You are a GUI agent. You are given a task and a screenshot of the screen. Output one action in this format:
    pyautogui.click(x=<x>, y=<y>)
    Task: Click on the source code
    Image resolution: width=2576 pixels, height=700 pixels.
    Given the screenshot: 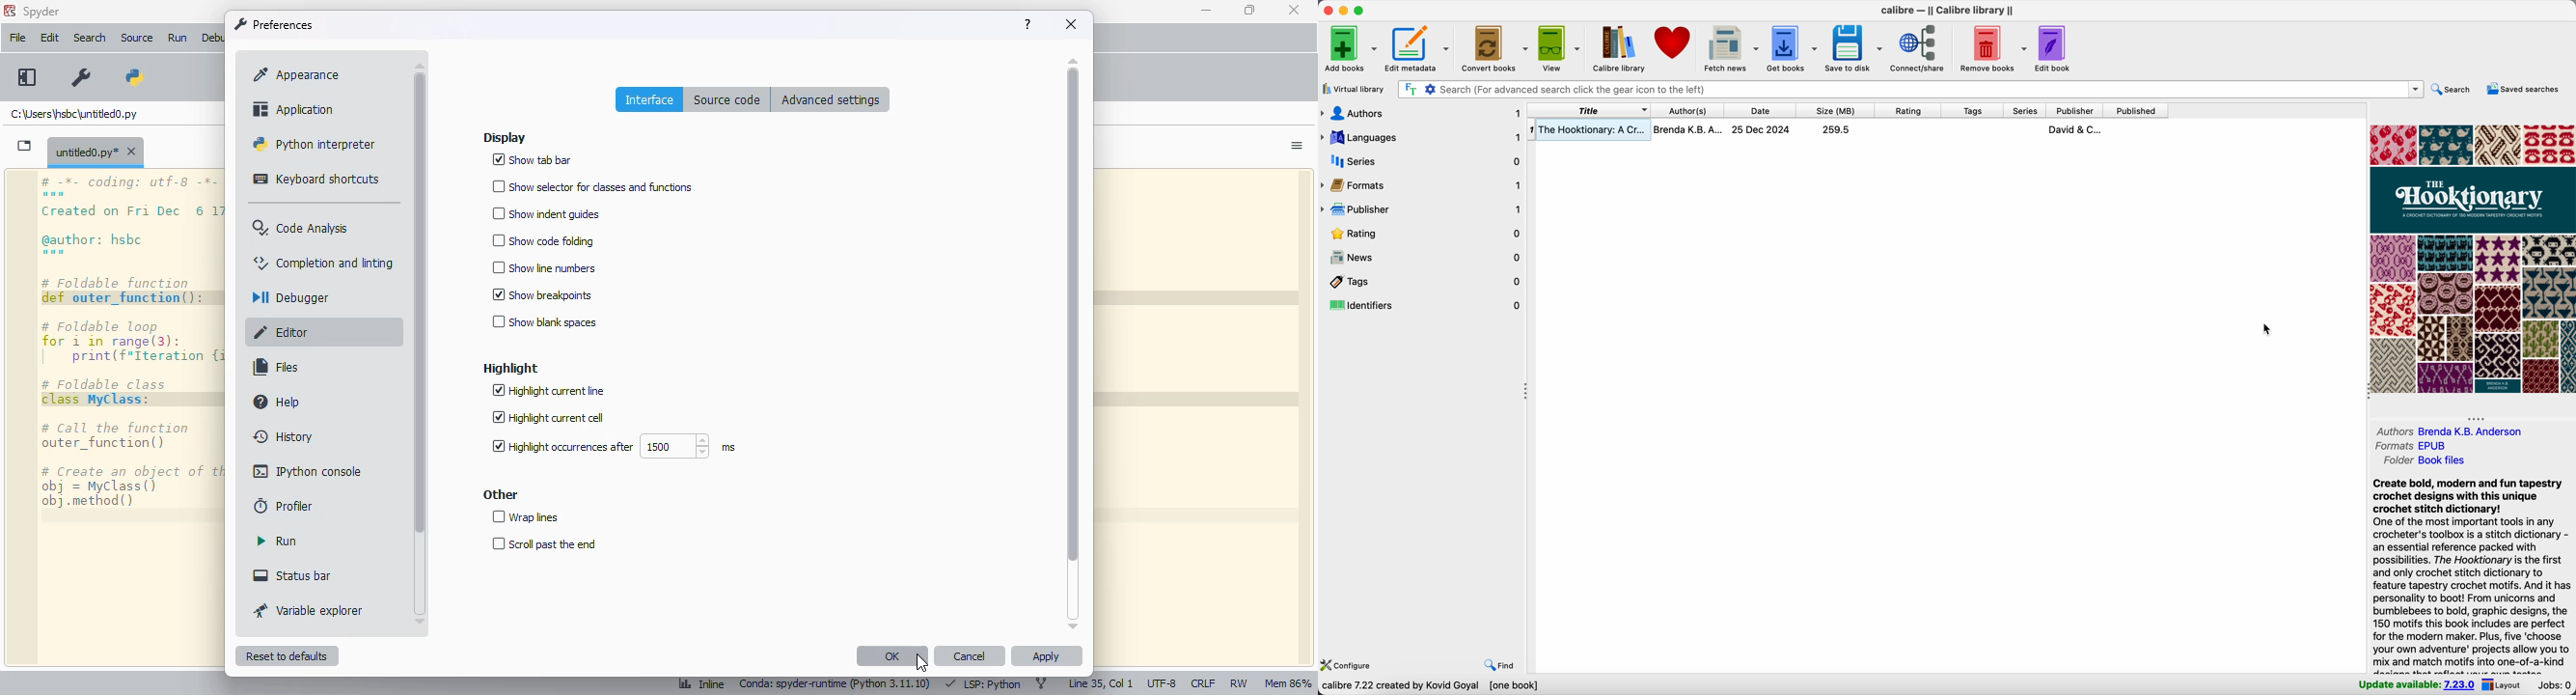 What is the action you would take?
    pyautogui.click(x=727, y=99)
    